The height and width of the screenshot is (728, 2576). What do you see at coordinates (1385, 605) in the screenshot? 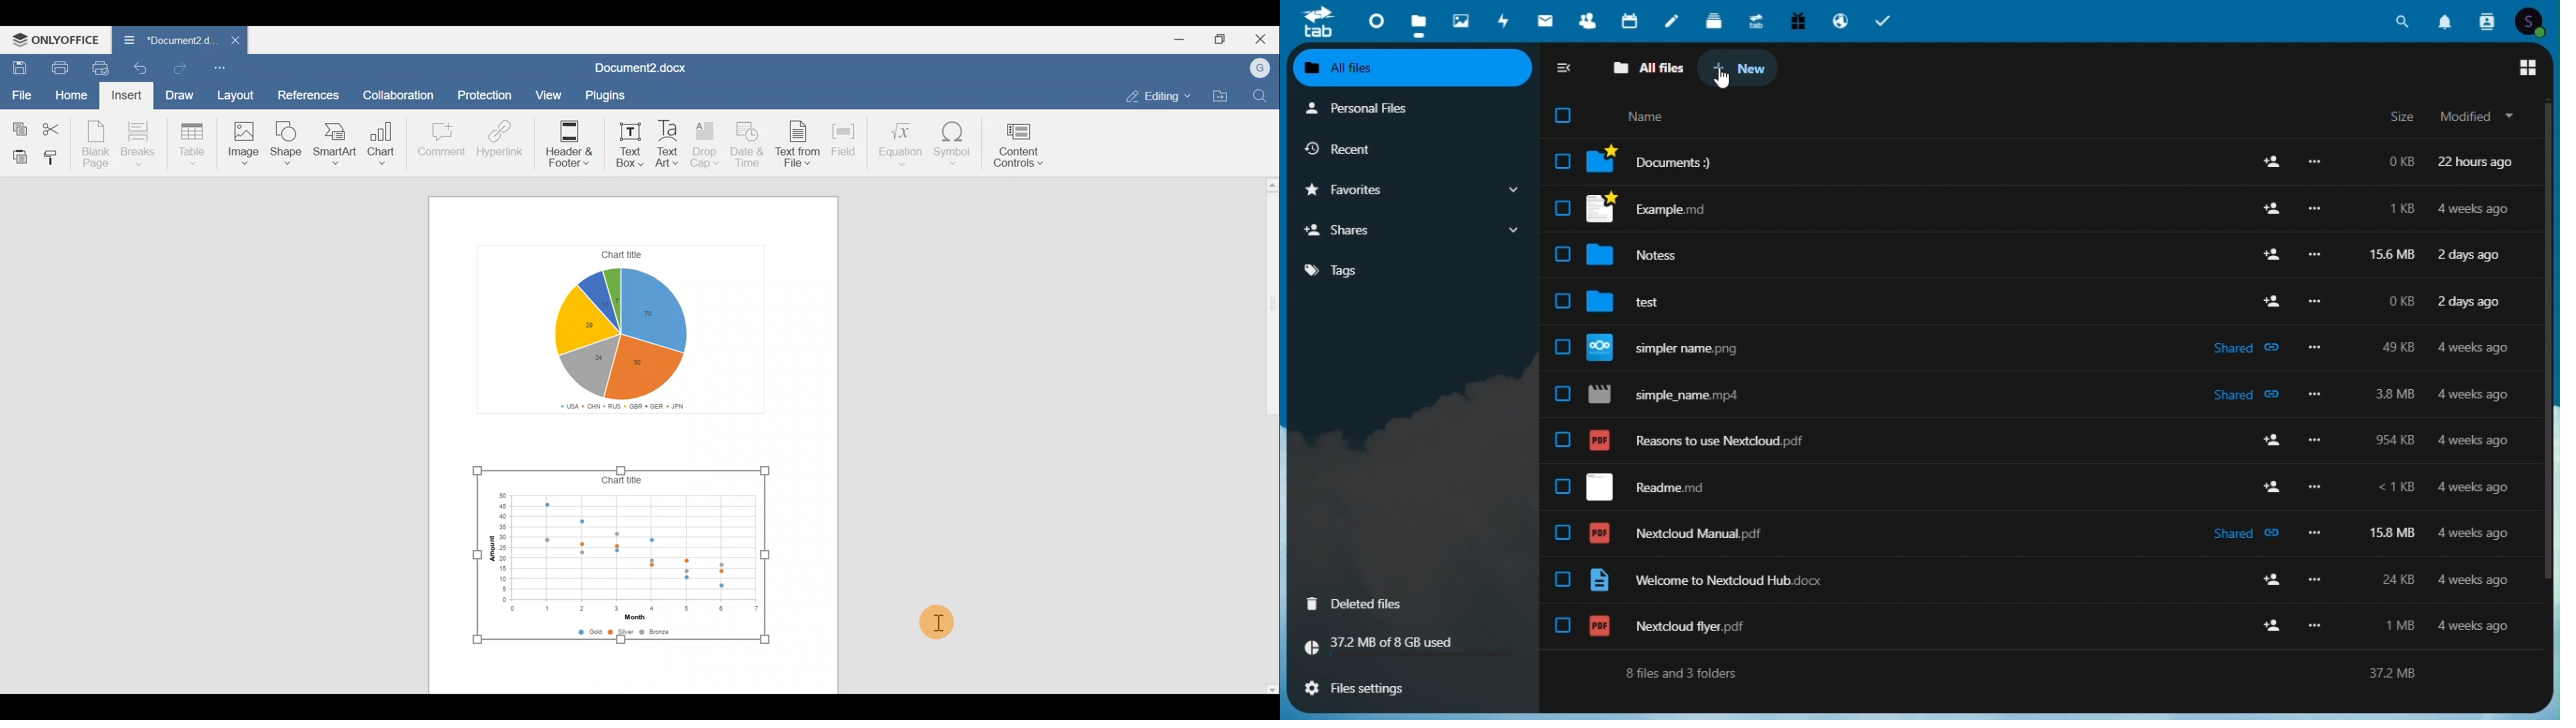
I see `Deleted files ` at bounding box center [1385, 605].